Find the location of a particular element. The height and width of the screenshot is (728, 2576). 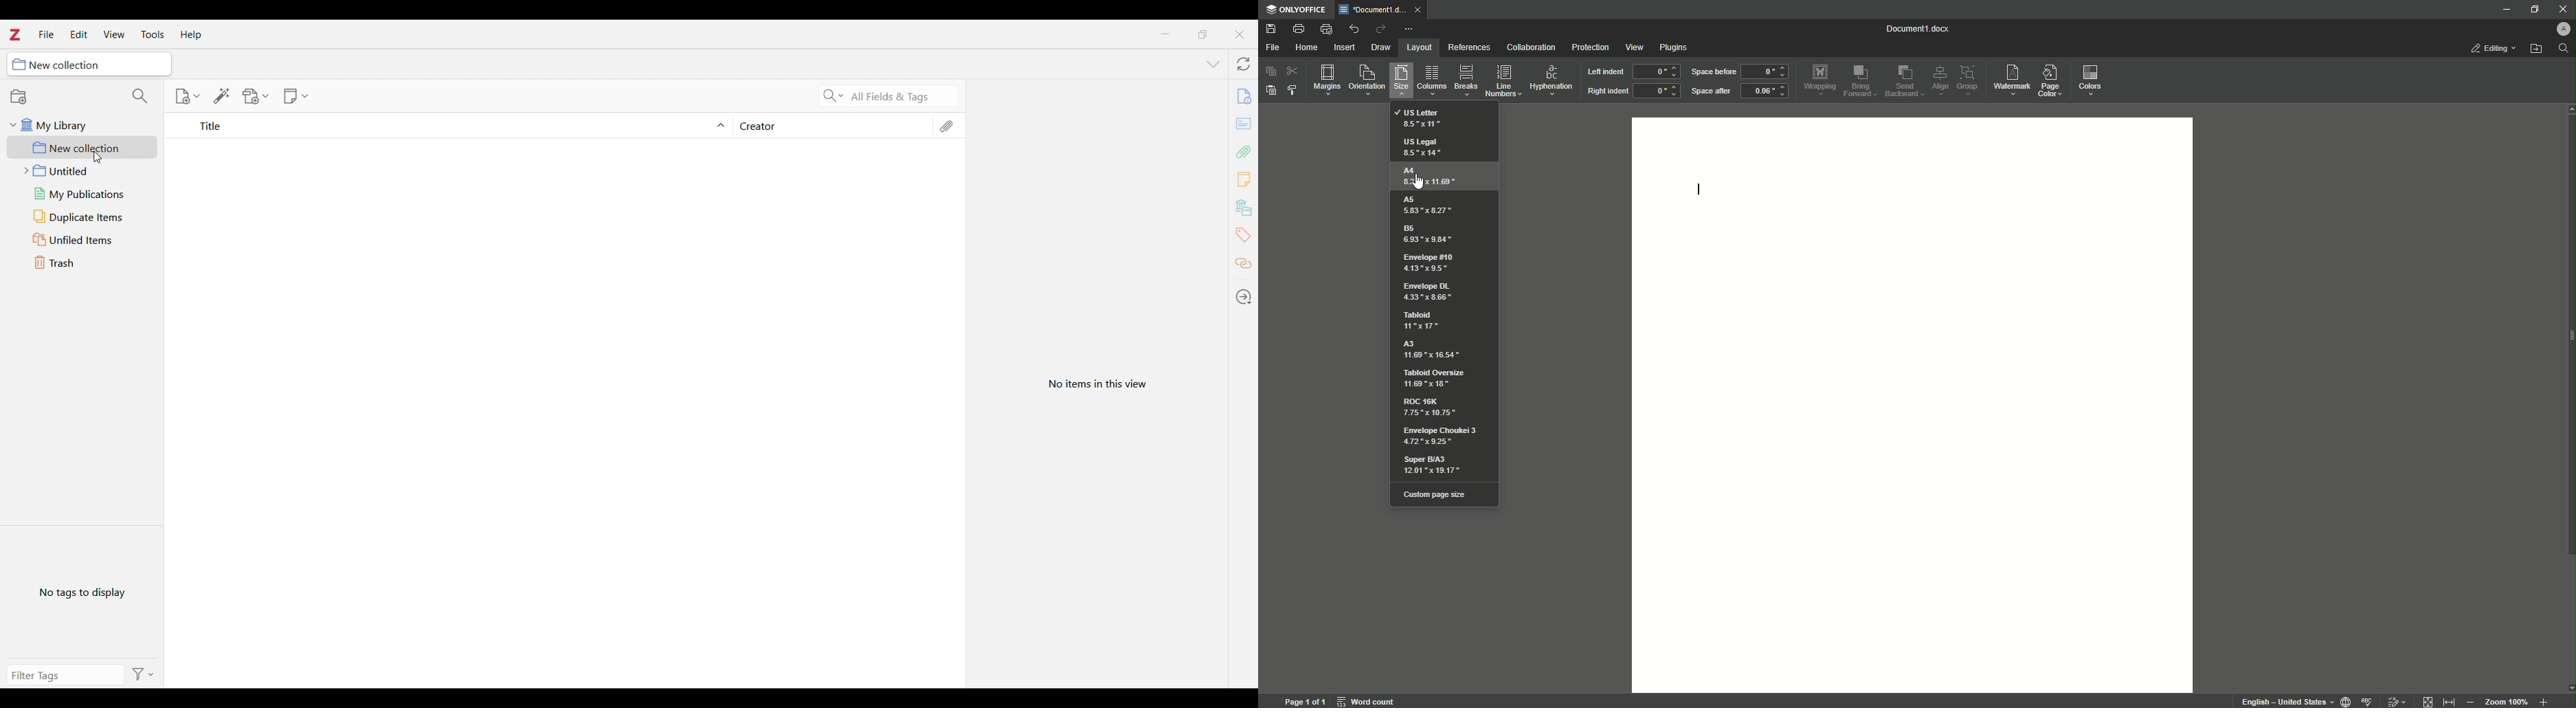

Untitled folder is located at coordinates (83, 170).